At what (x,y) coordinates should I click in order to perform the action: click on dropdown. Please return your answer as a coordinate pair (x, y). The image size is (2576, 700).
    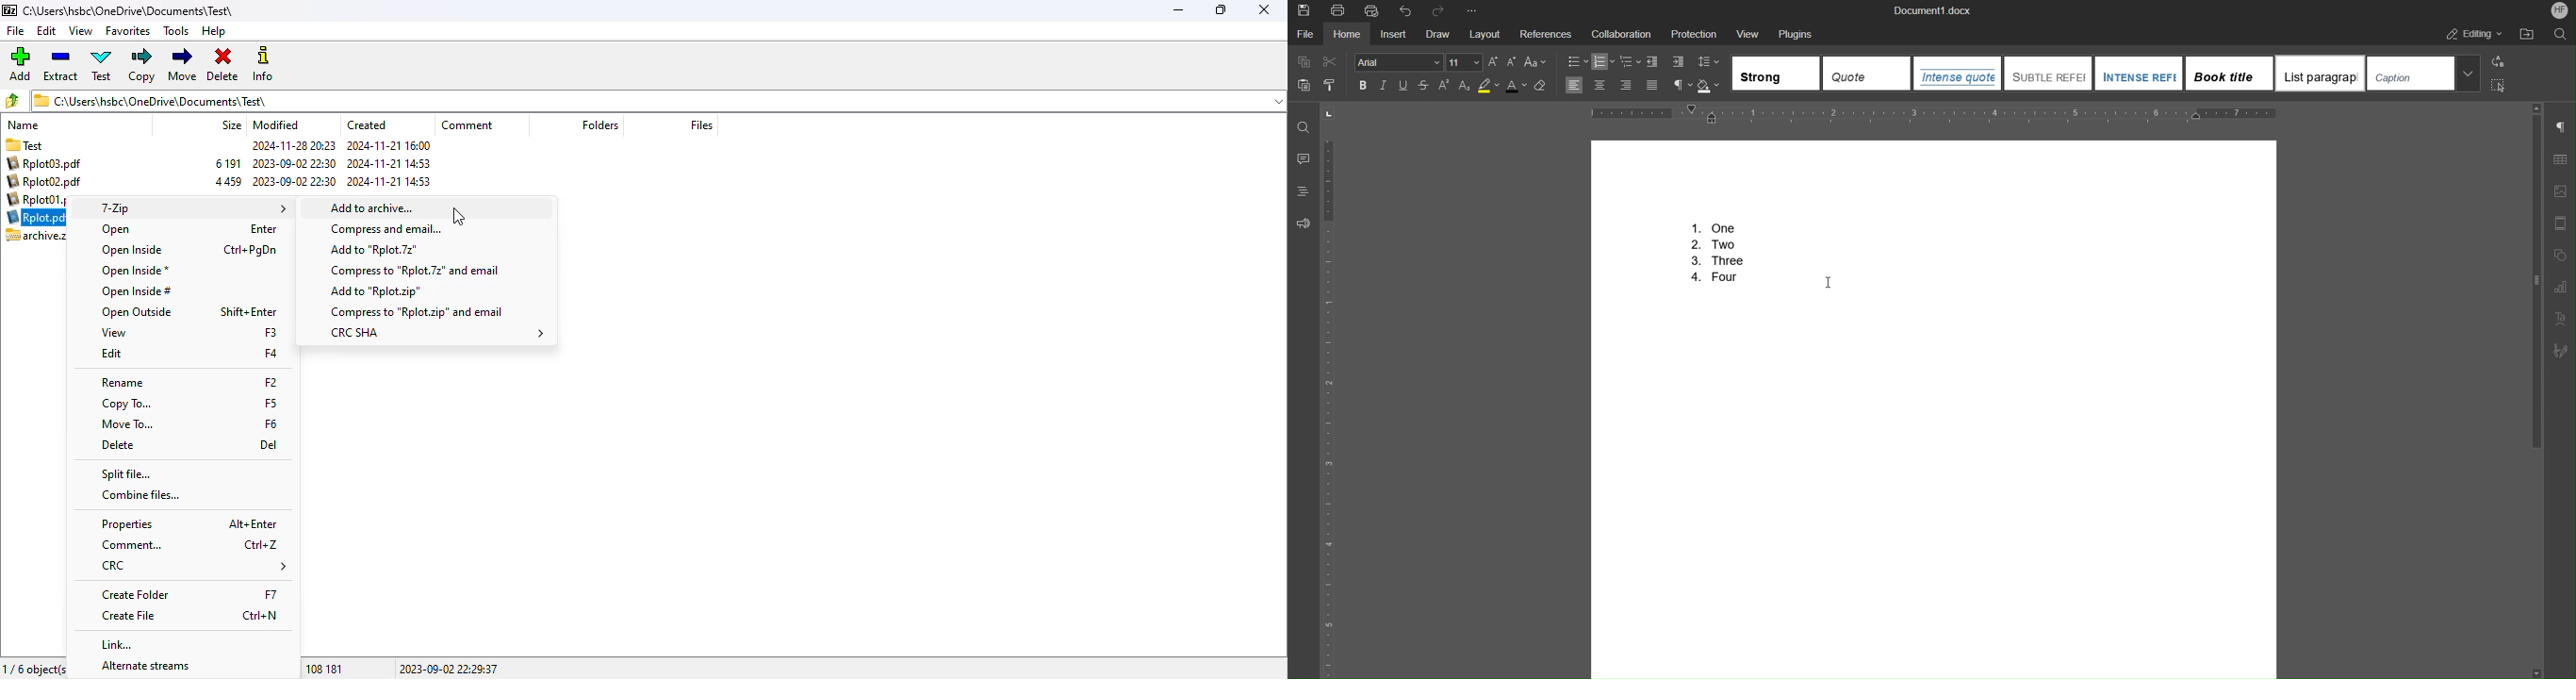
    Looking at the image, I should click on (1277, 101).